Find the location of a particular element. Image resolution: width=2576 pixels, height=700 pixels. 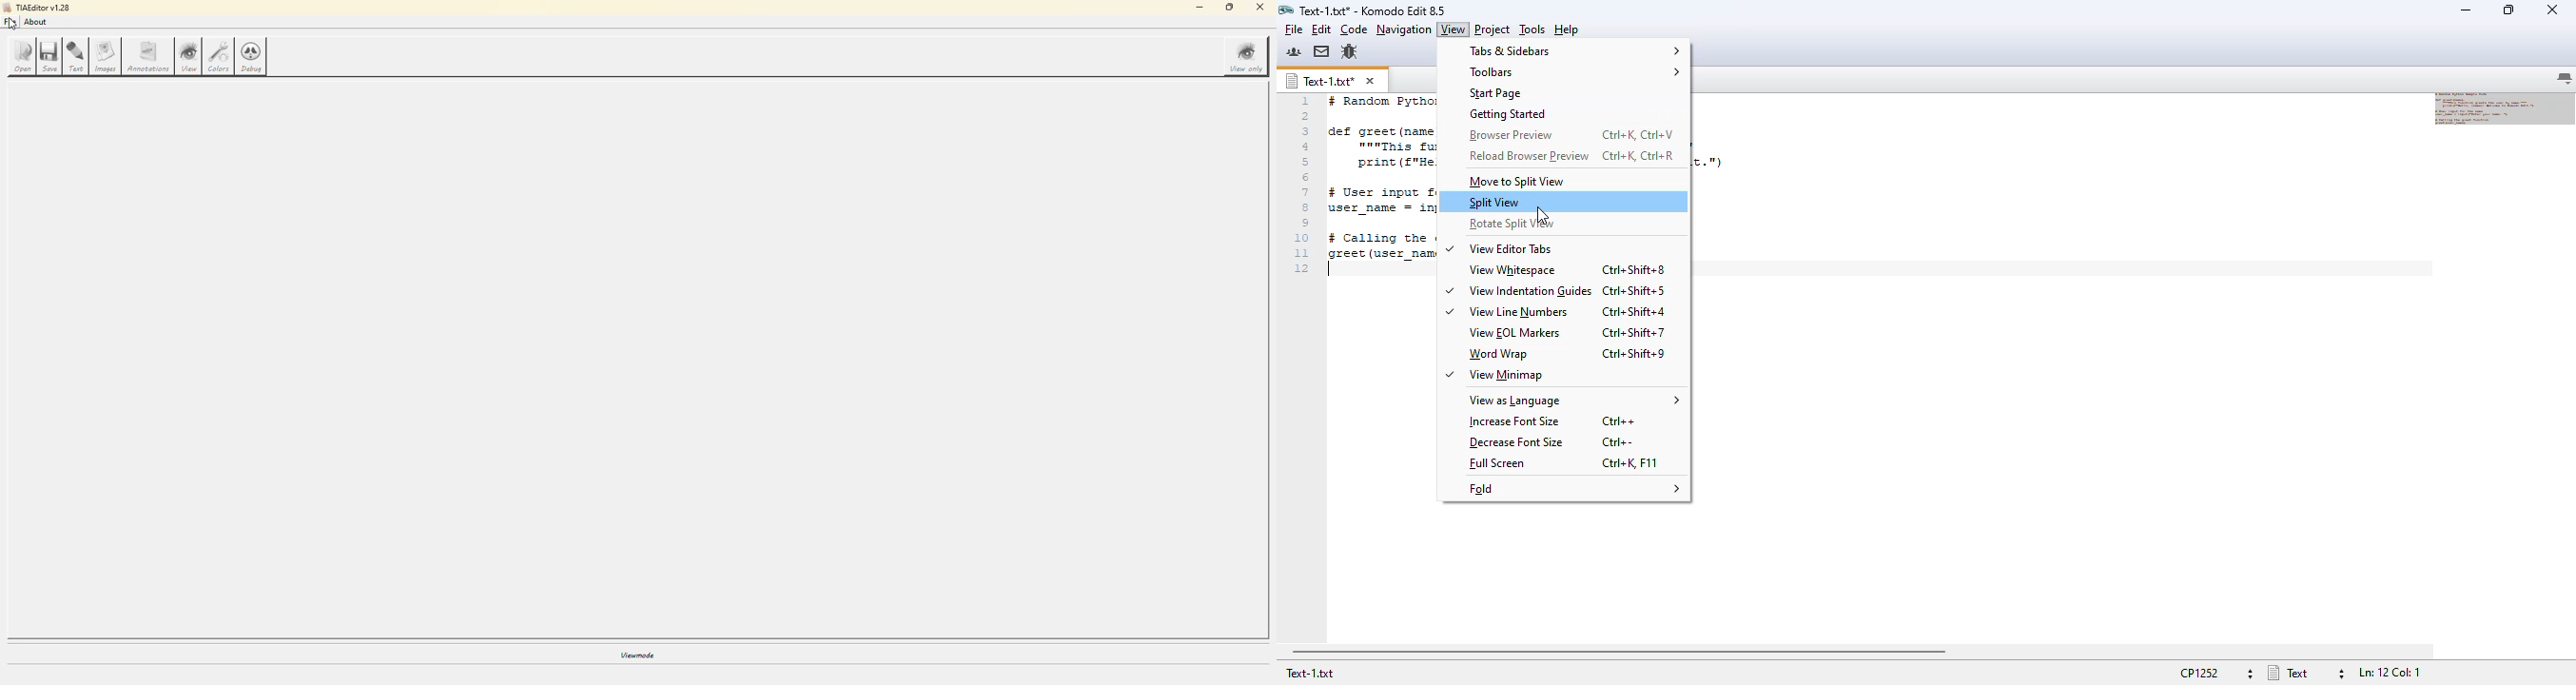

increase font size is located at coordinates (1515, 421).